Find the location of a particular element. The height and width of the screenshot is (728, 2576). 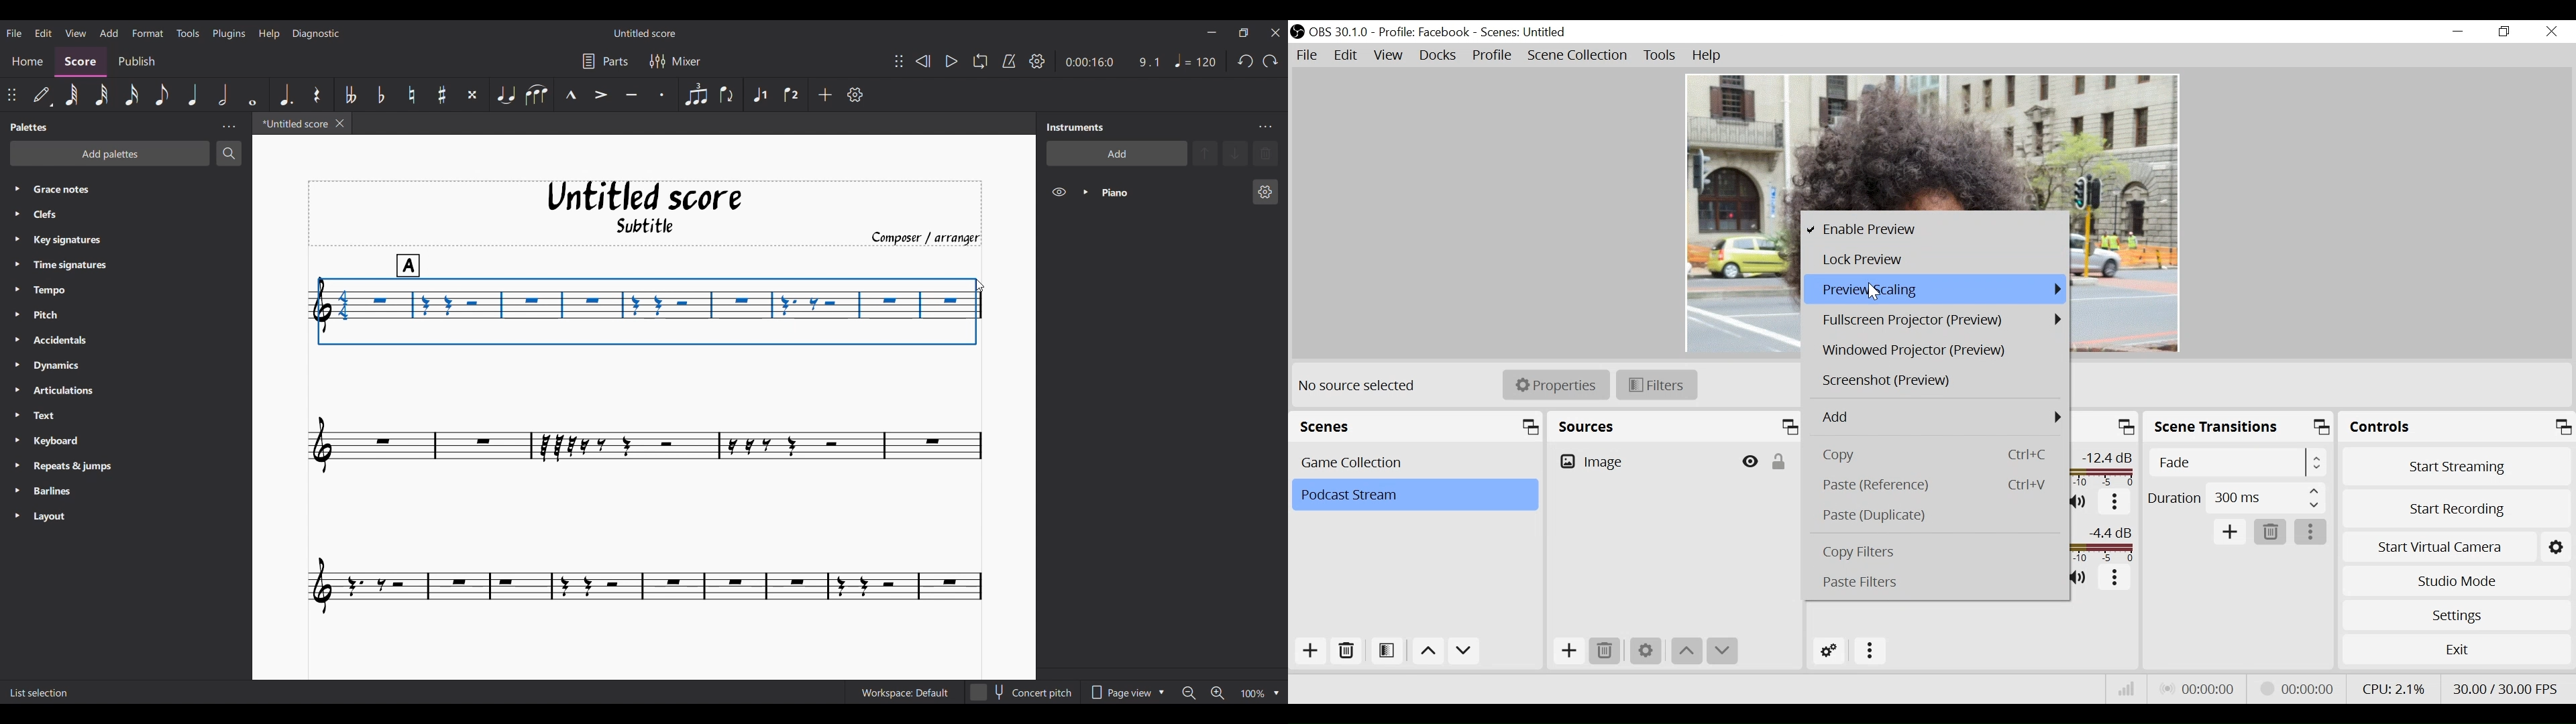

Enable Preview is located at coordinates (1931, 229).